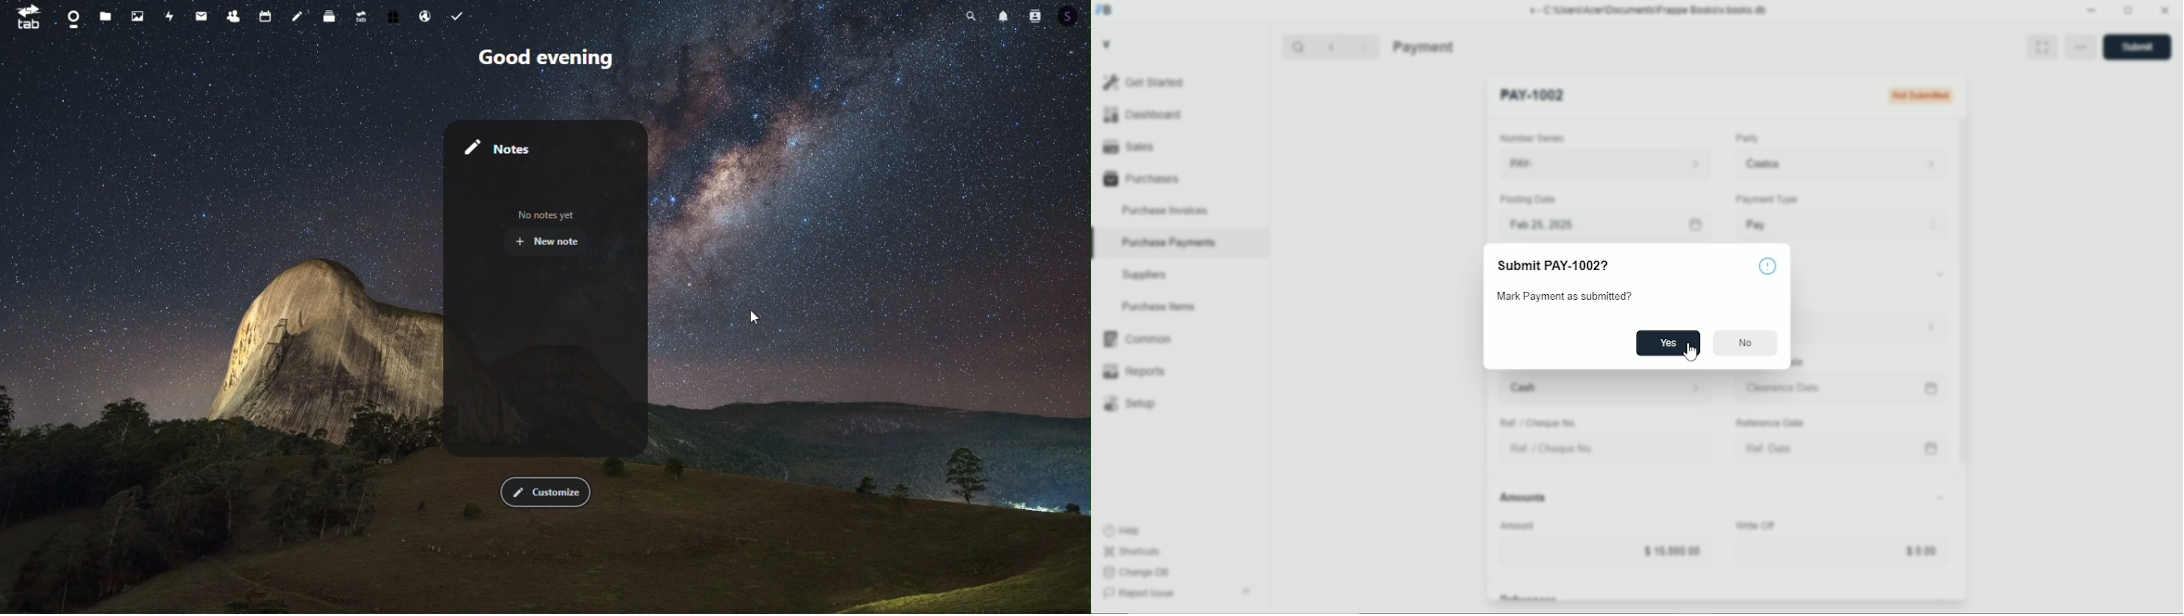 This screenshot has width=2184, height=616. Describe the element at coordinates (1668, 343) in the screenshot. I see `Yes` at that location.